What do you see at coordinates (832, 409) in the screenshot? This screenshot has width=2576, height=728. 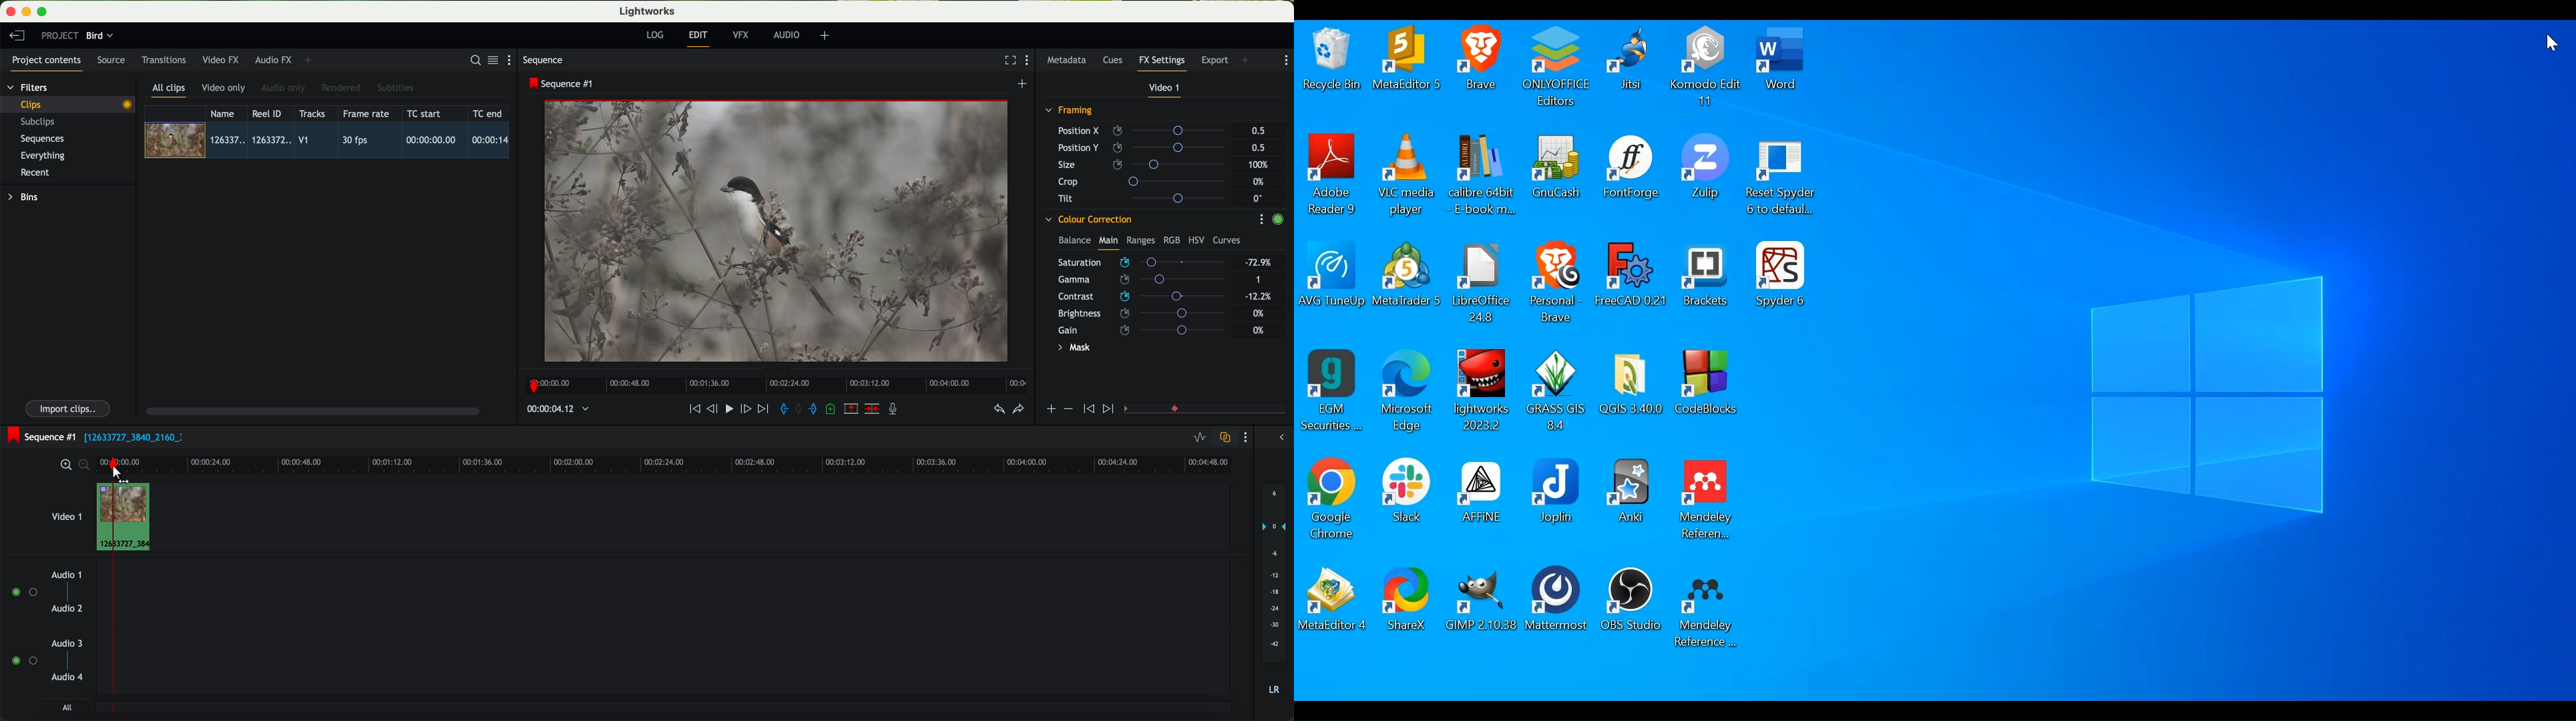 I see `add a cue at the current position` at bounding box center [832, 409].